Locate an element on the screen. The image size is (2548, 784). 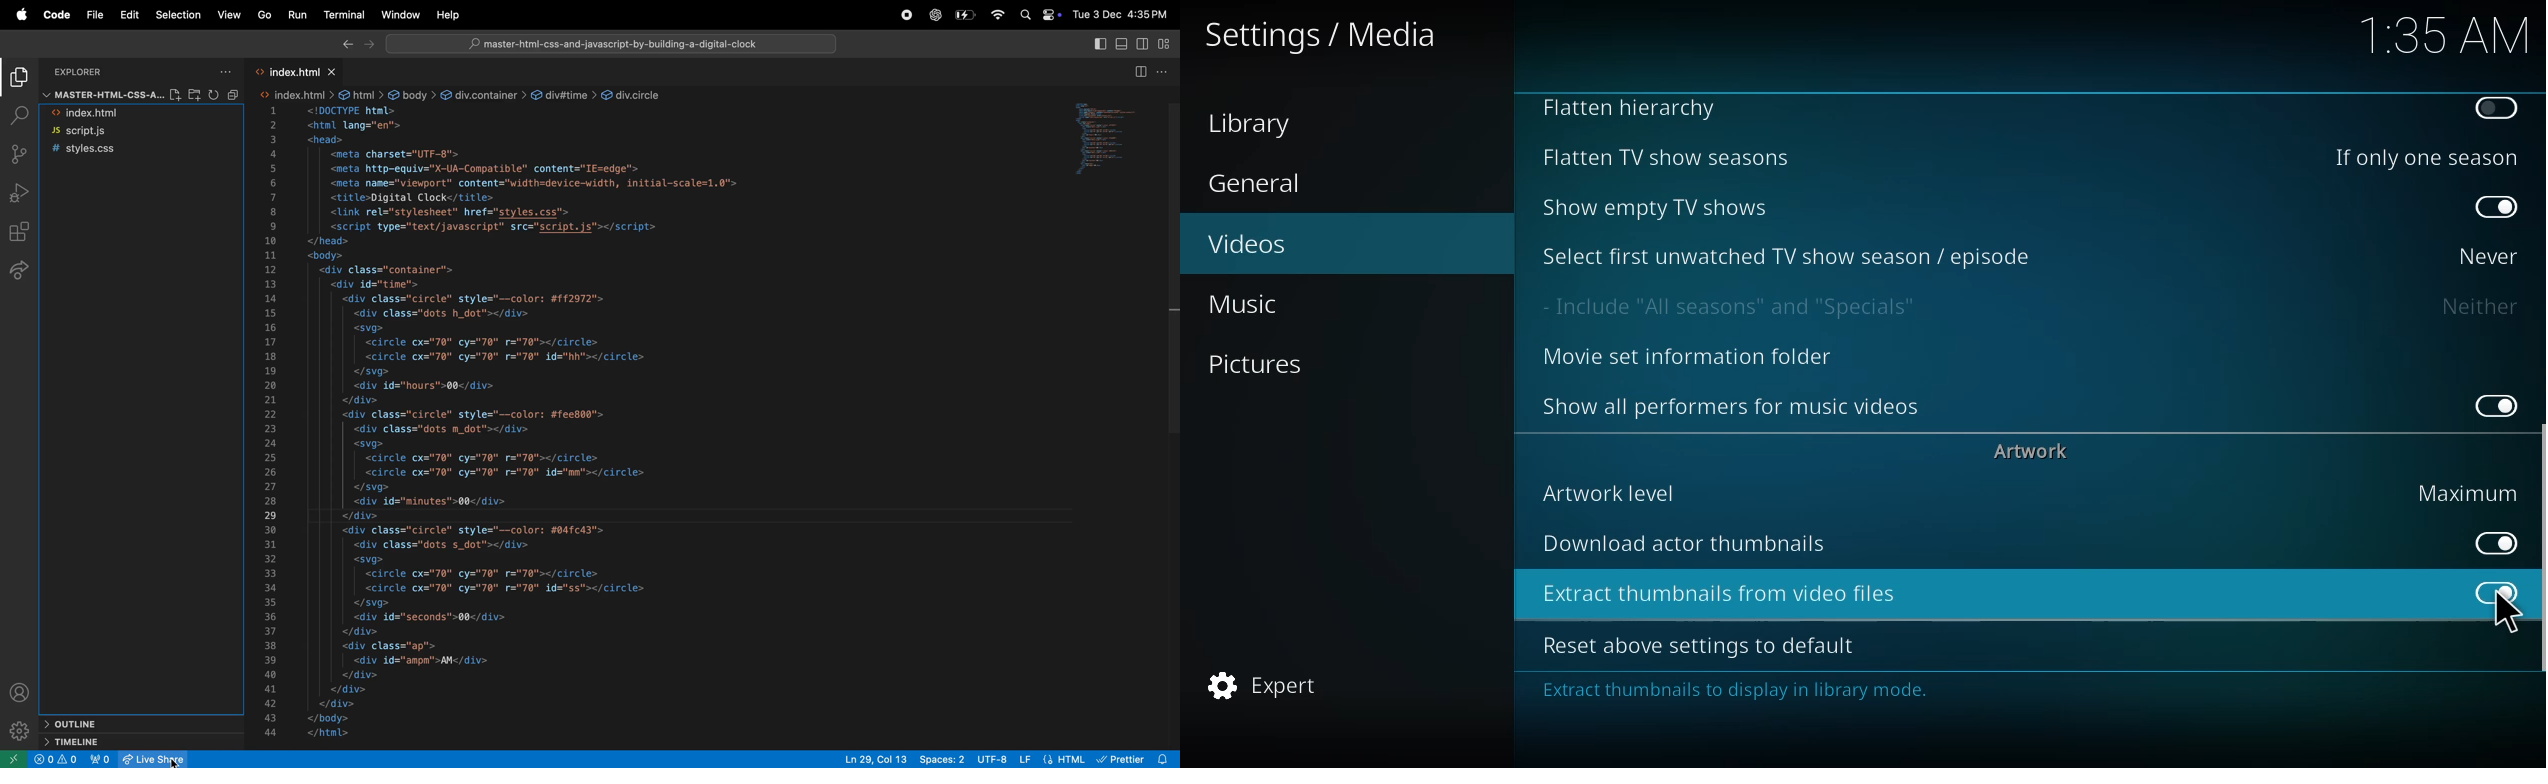
HTML is located at coordinates (1064, 759).